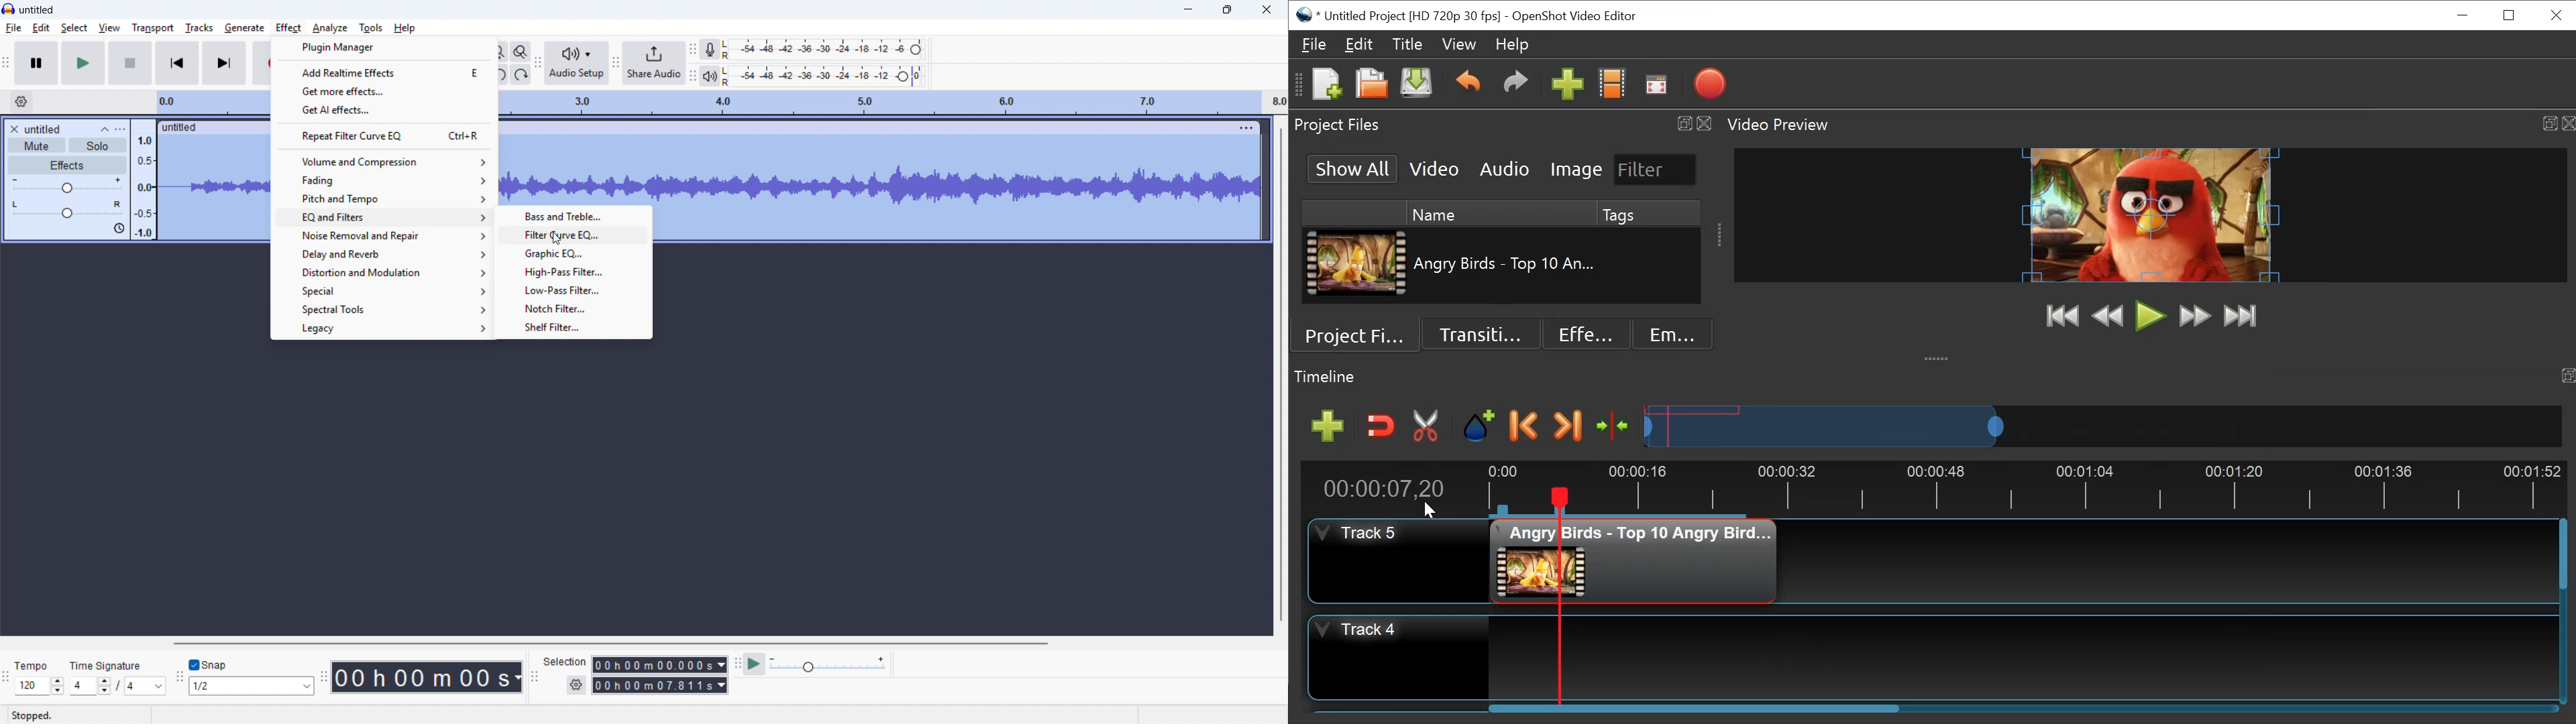 This screenshot has width=2576, height=728. Describe the element at coordinates (38, 686) in the screenshot. I see `Set tempo ` at that location.